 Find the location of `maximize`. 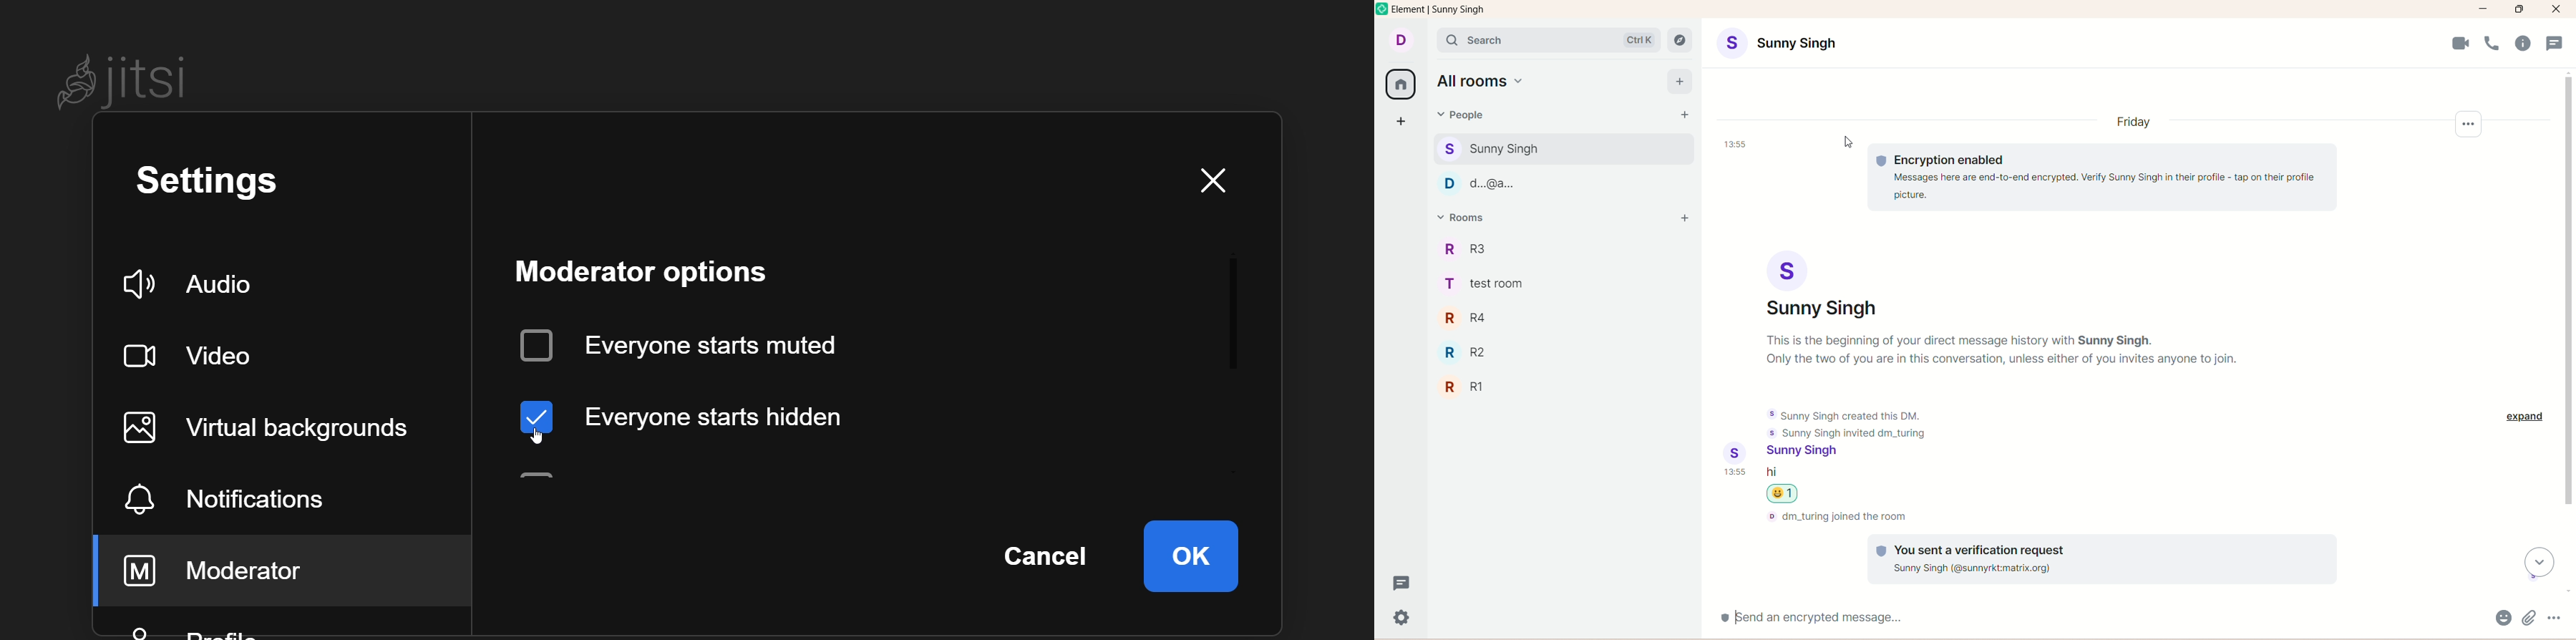

maximize is located at coordinates (2519, 9).